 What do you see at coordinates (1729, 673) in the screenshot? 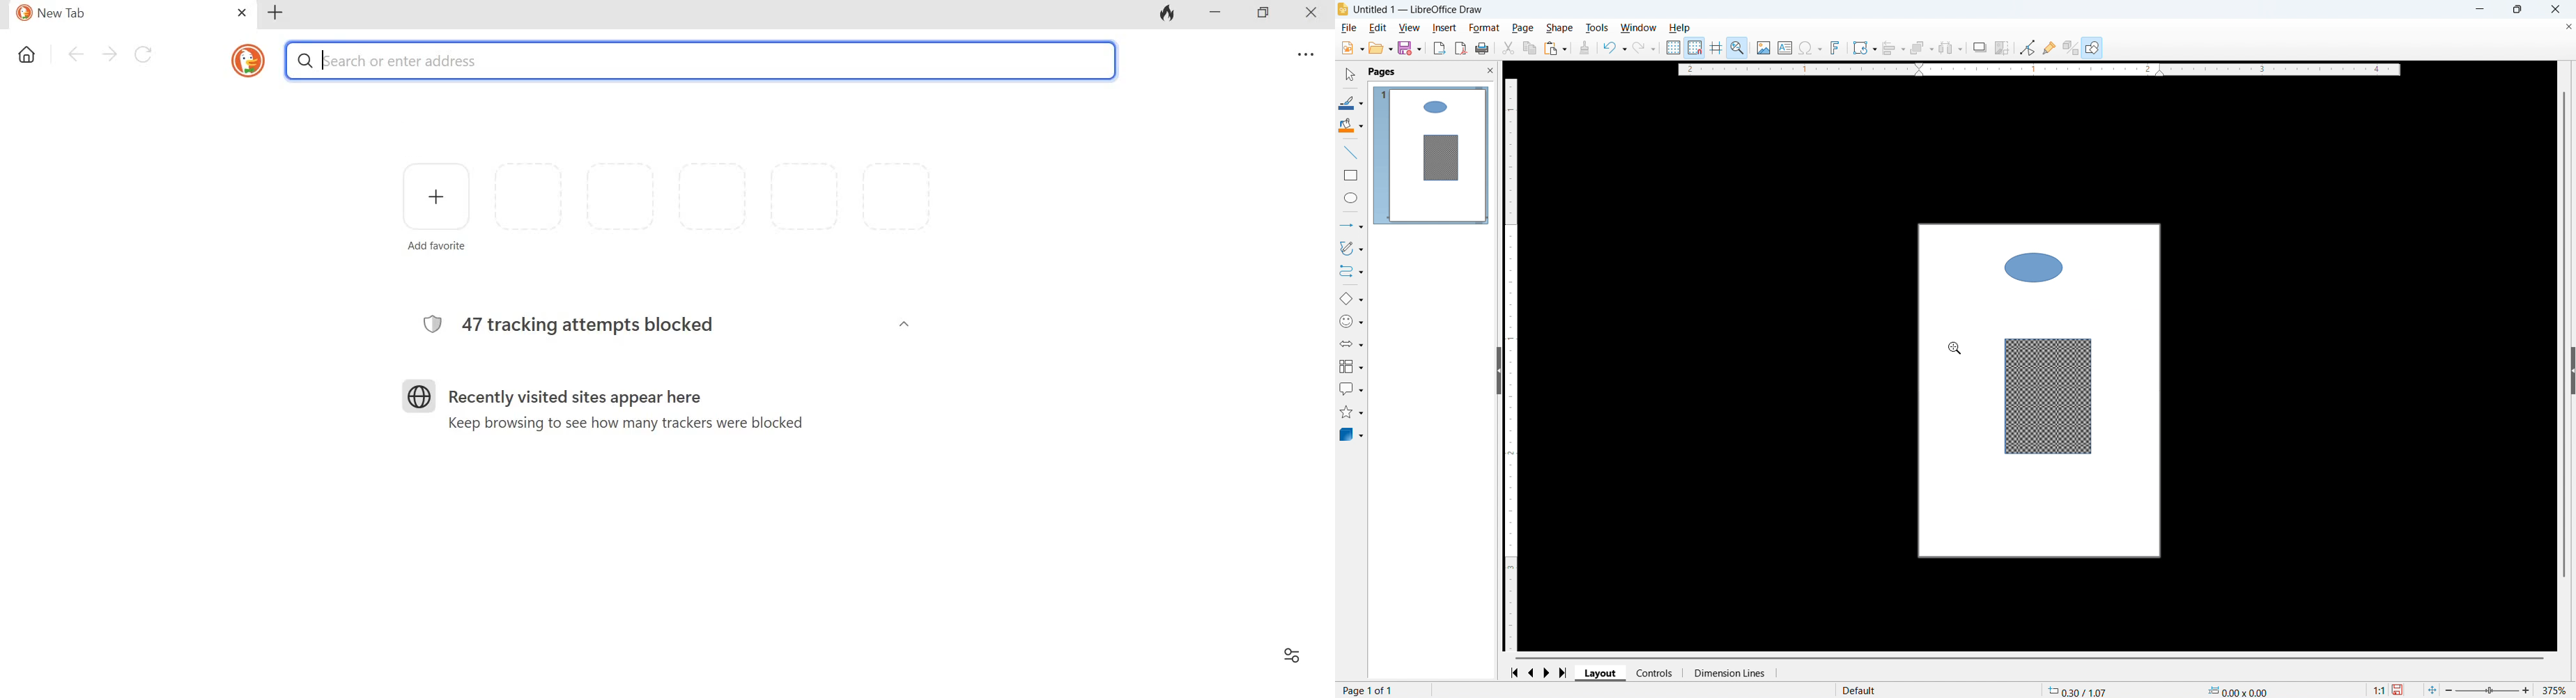
I see `Dimension lines ` at bounding box center [1729, 673].